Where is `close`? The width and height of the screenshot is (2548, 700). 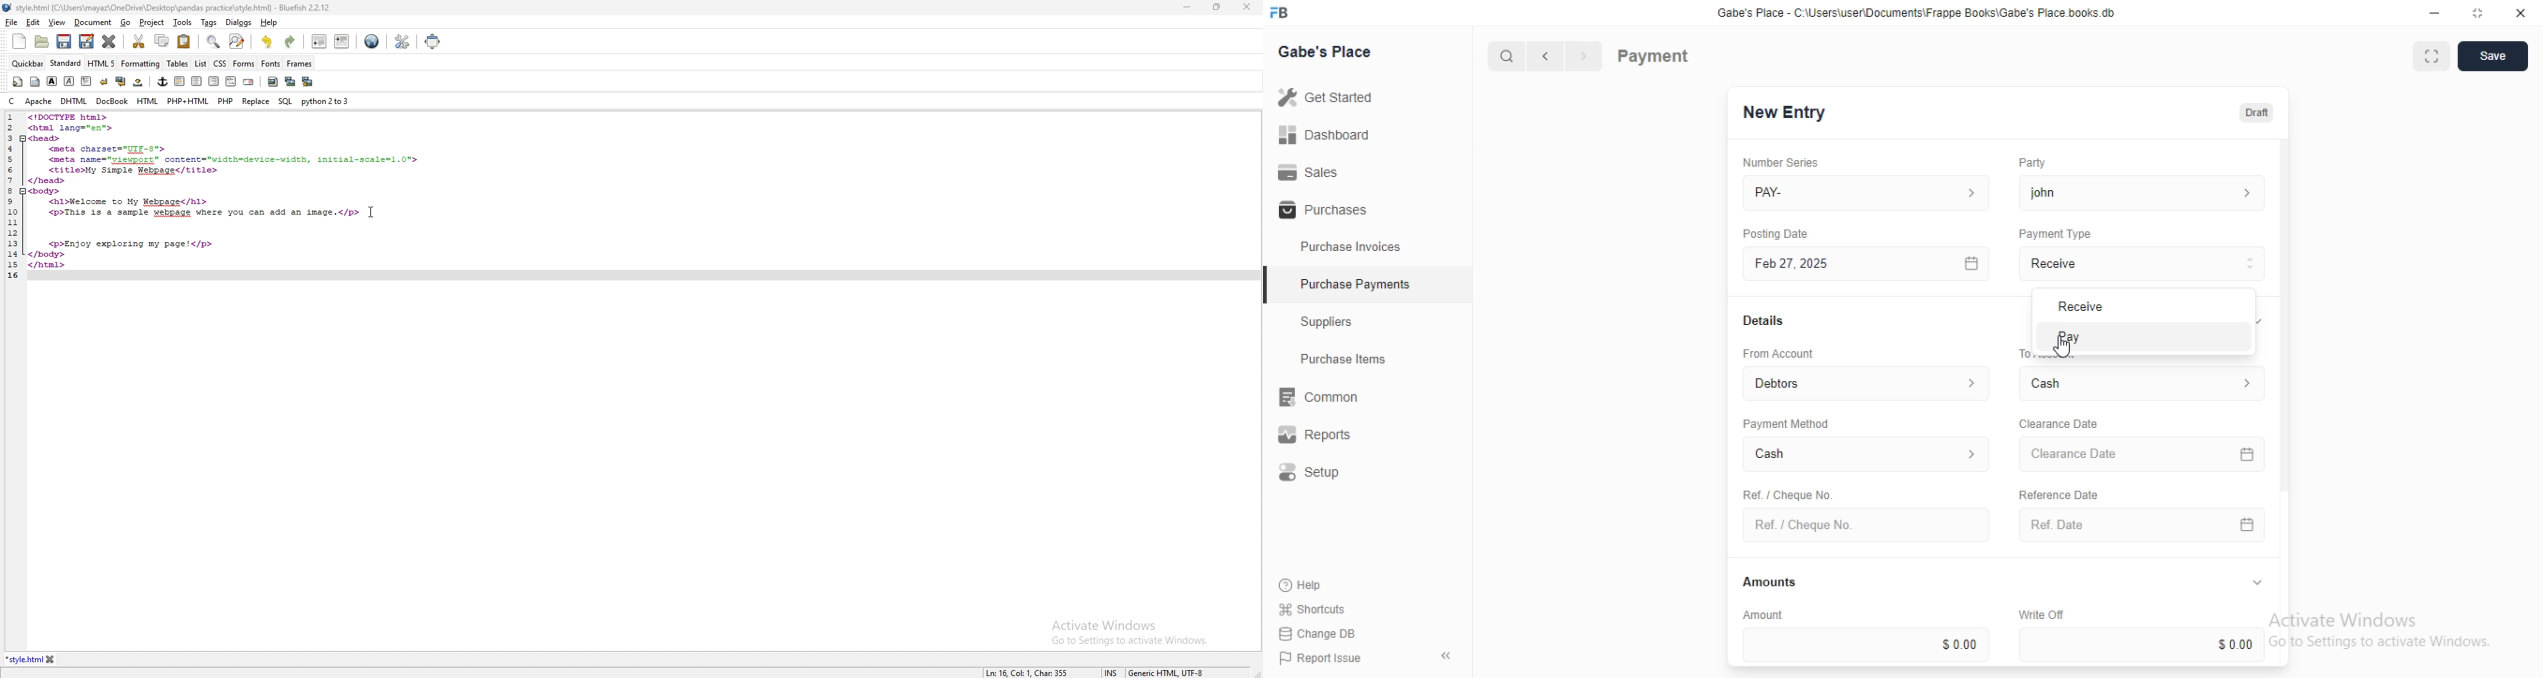
close is located at coordinates (1249, 7).